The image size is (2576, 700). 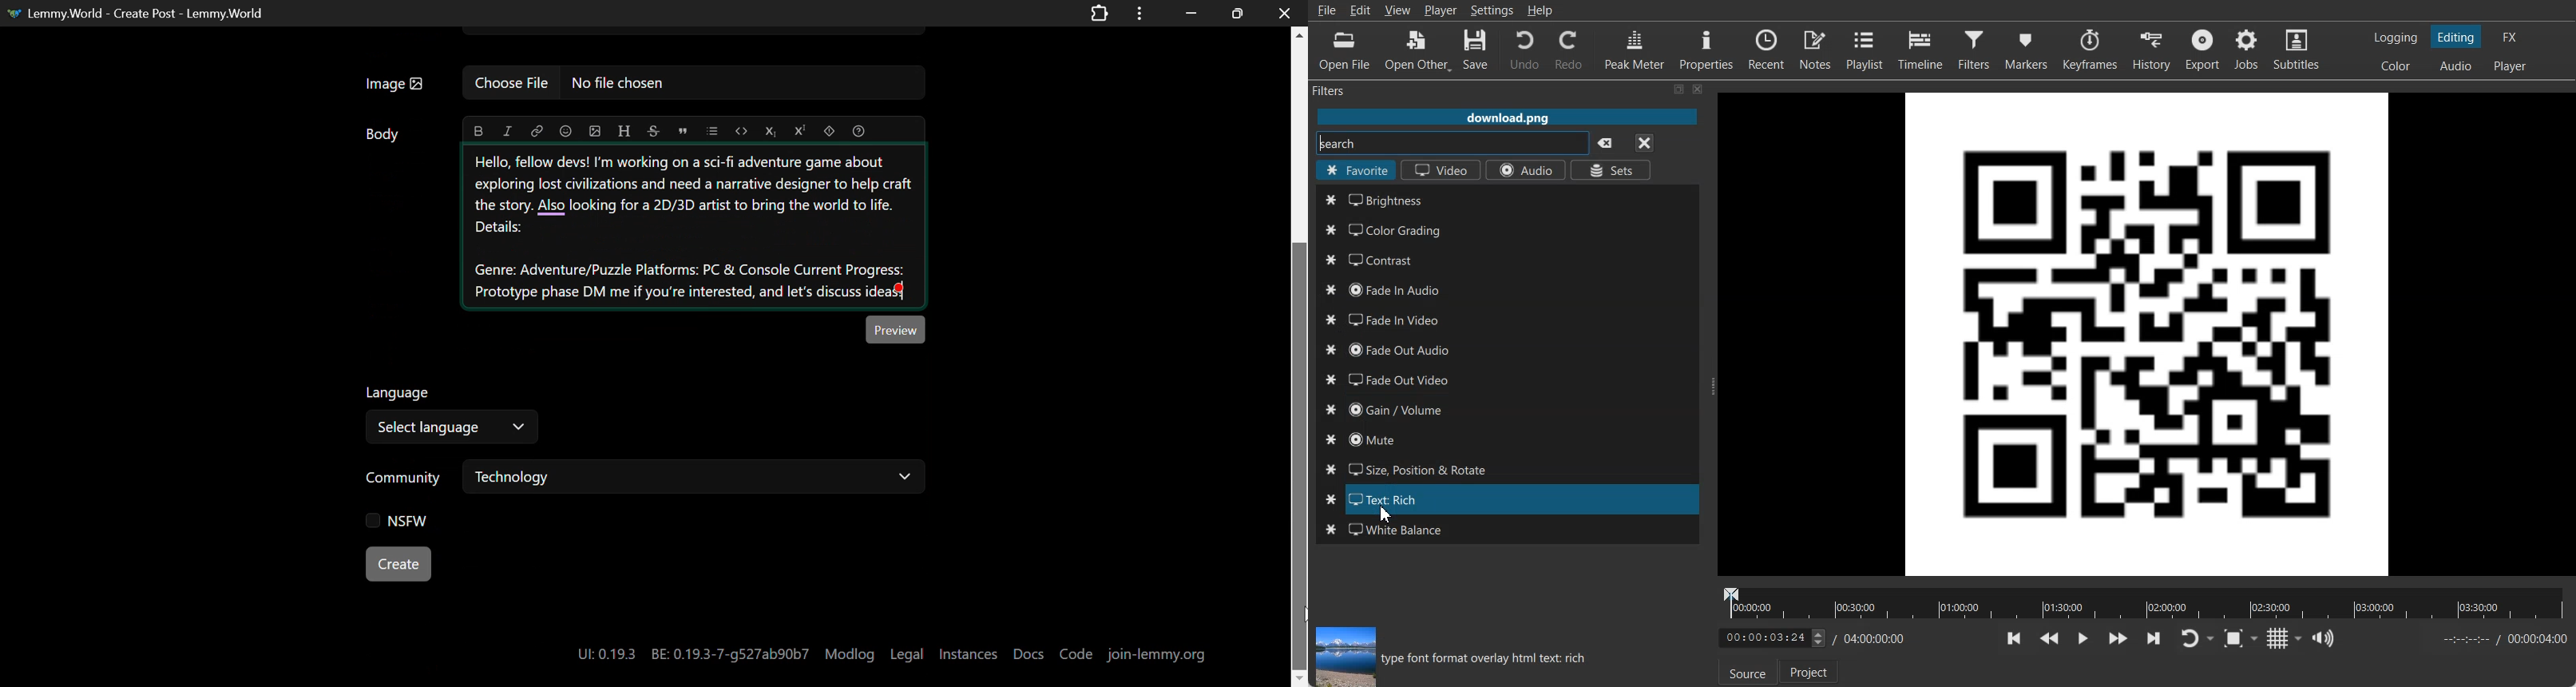 I want to click on Switching to the Audio layout, so click(x=2457, y=66).